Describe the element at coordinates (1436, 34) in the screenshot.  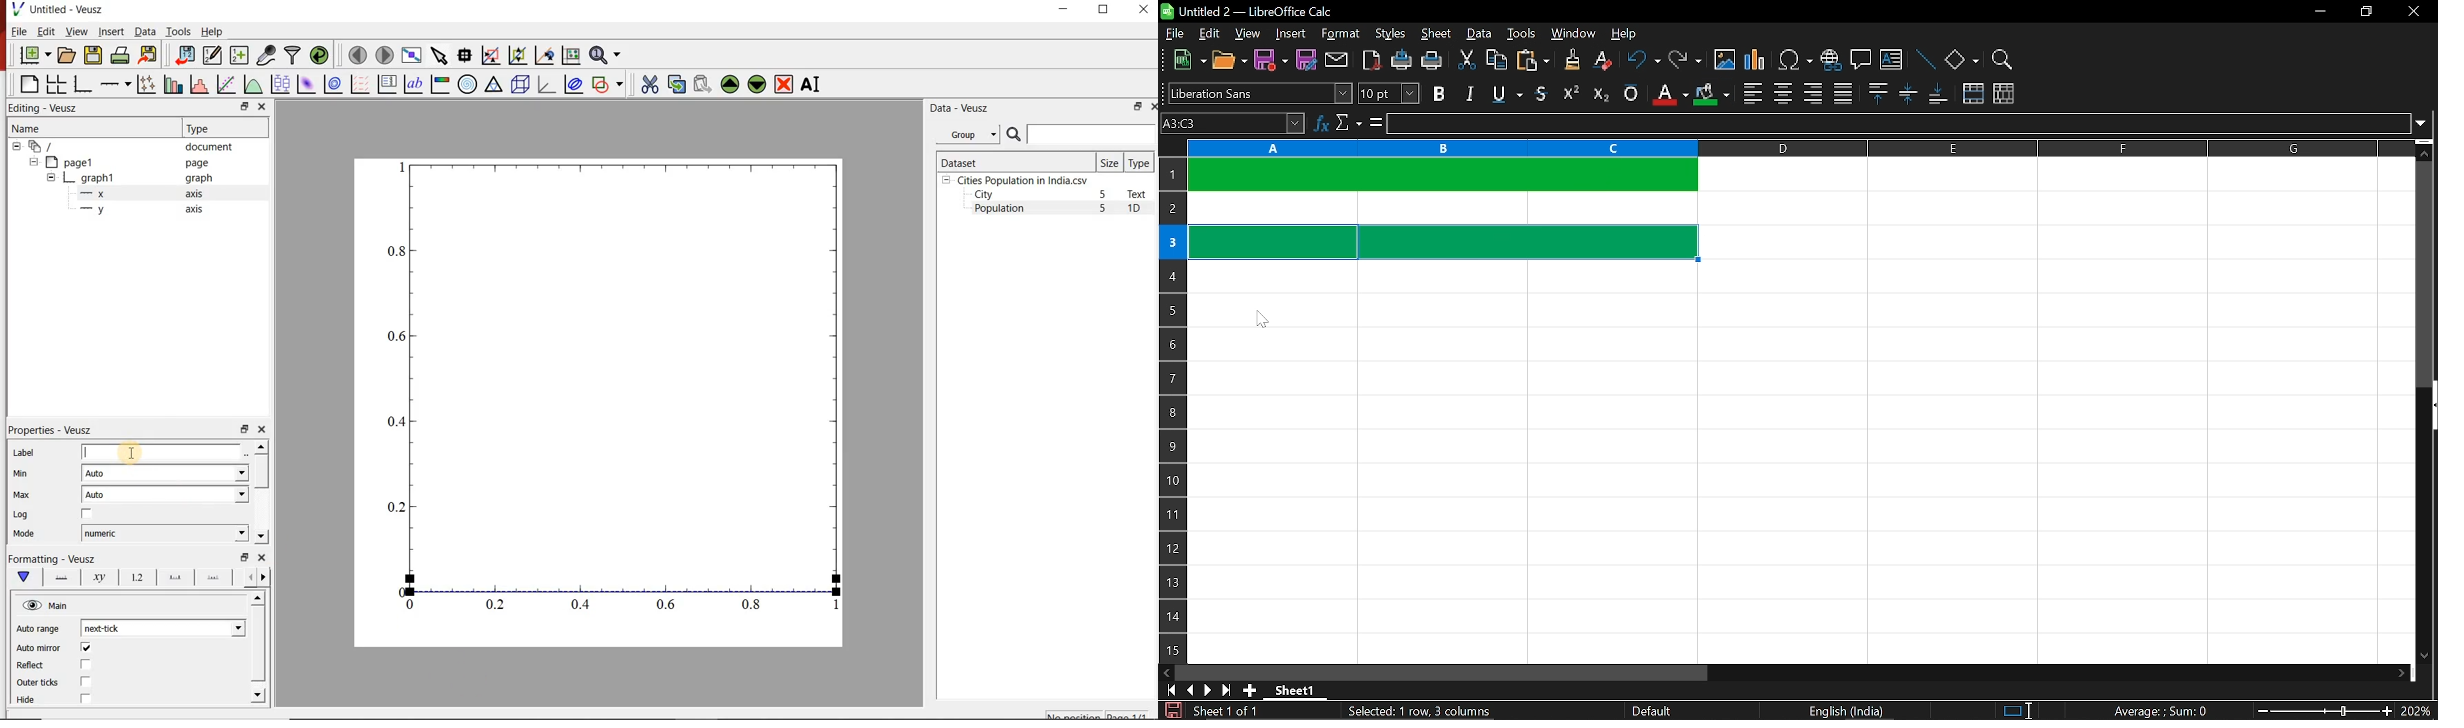
I see `sheet` at that location.